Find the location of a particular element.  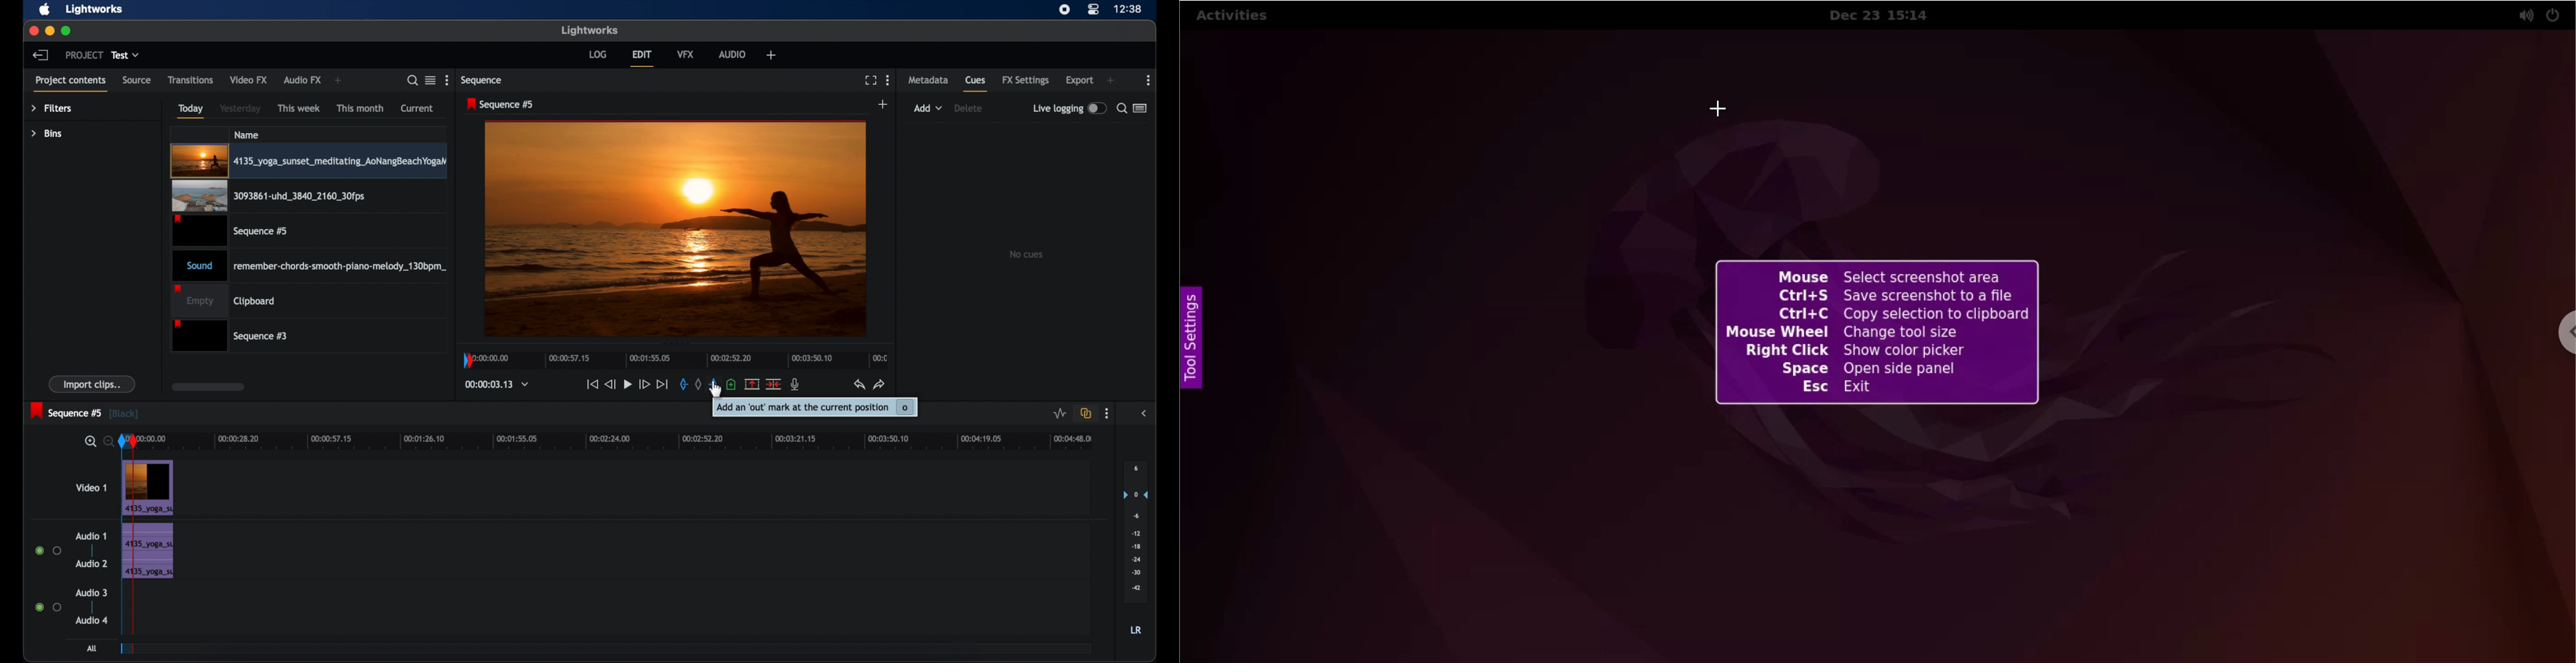

fast forward is located at coordinates (644, 384).